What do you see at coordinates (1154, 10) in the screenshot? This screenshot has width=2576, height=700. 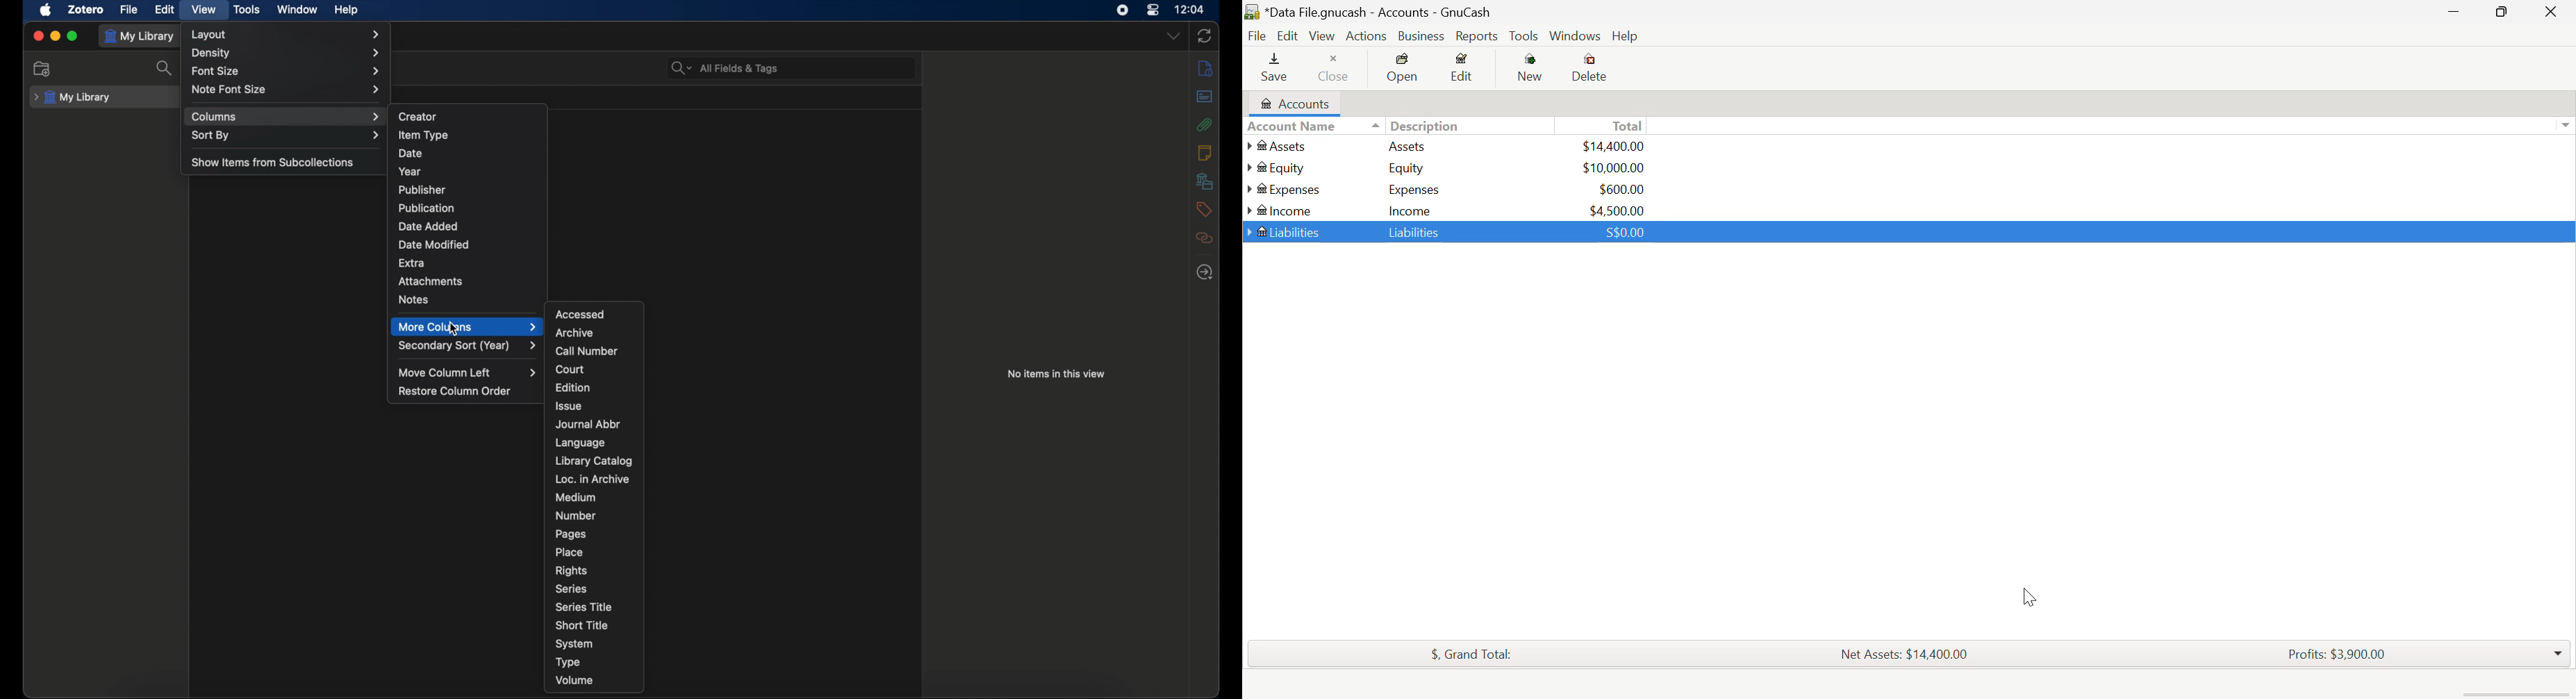 I see `control center` at bounding box center [1154, 10].